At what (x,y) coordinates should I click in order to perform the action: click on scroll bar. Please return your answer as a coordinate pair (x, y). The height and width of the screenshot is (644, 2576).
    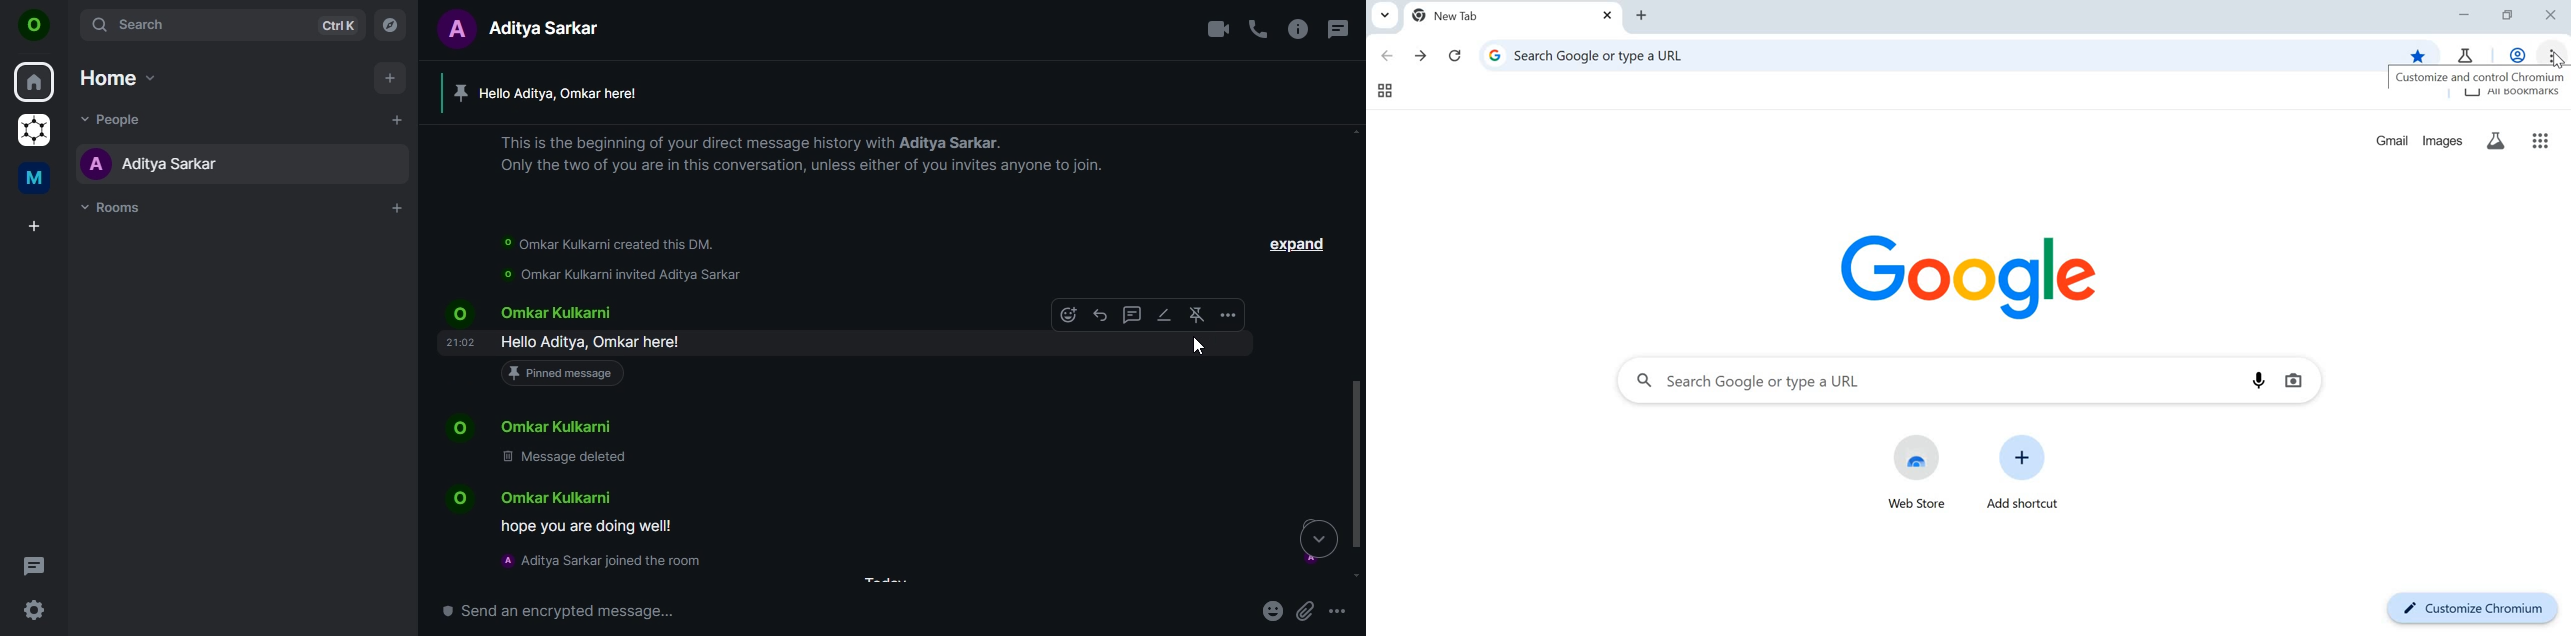
    Looking at the image, I should click on (1355, 463).